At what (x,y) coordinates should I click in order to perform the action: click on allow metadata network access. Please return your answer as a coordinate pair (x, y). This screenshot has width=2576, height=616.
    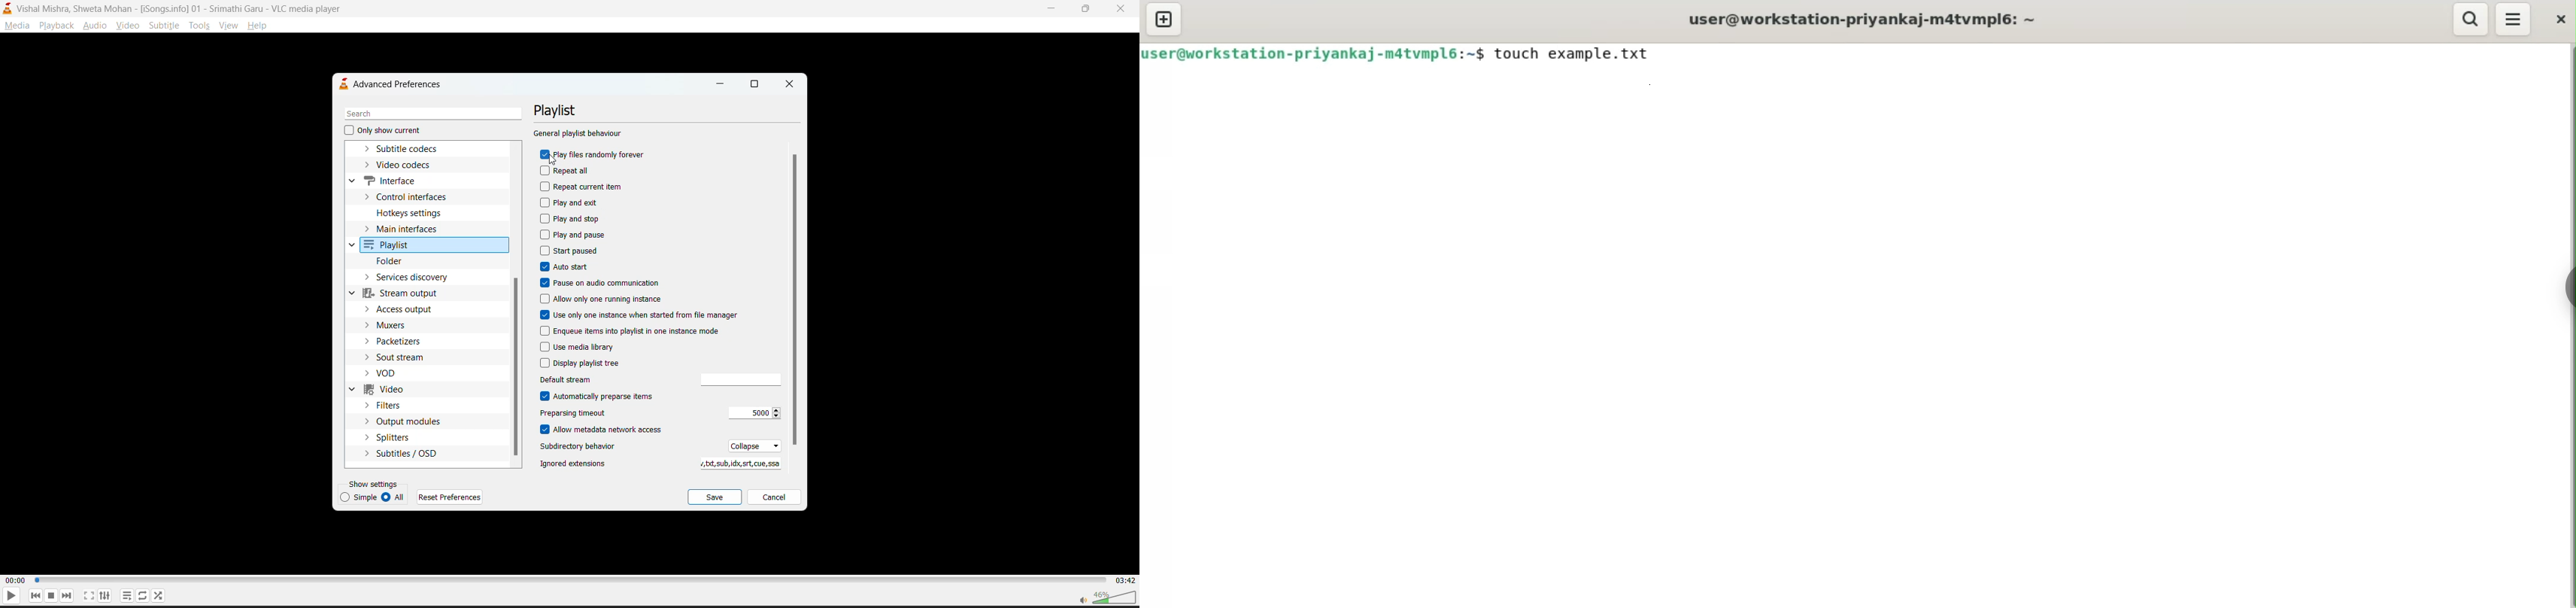
    Looking at the image, I should click on (607, 429).